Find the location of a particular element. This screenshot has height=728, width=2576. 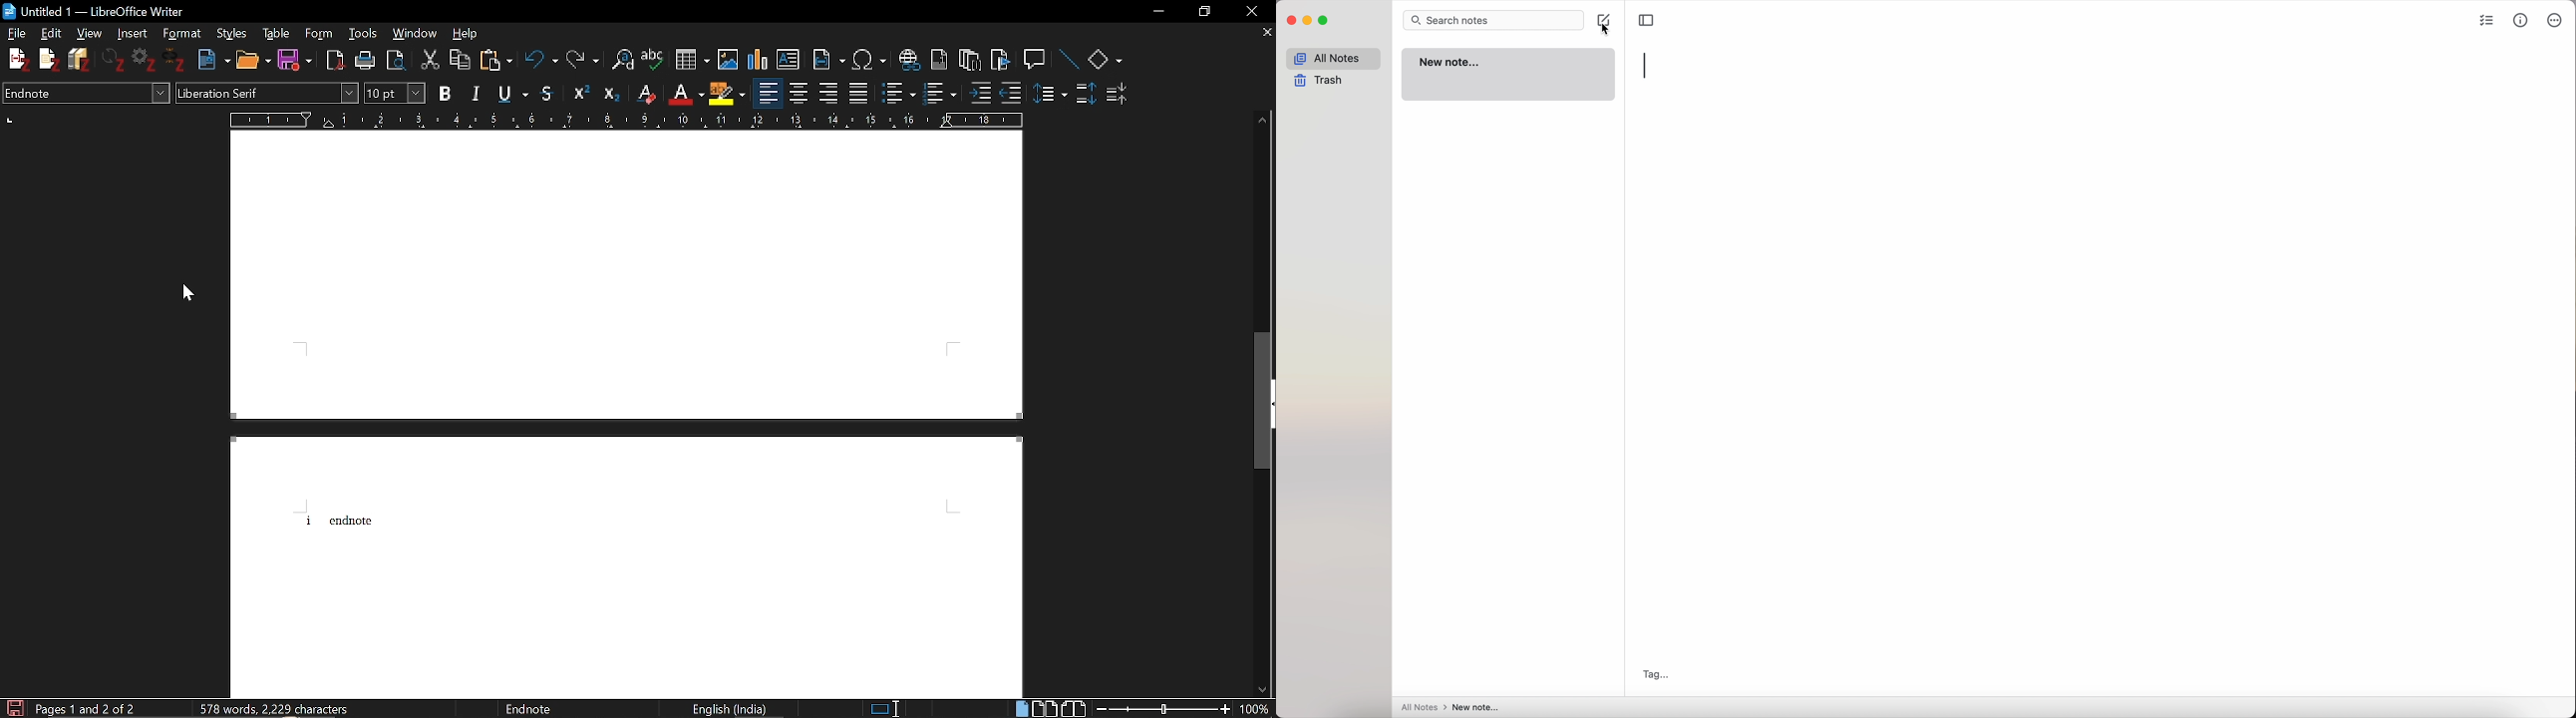

Single page view is located at coordinates (1021, 708).